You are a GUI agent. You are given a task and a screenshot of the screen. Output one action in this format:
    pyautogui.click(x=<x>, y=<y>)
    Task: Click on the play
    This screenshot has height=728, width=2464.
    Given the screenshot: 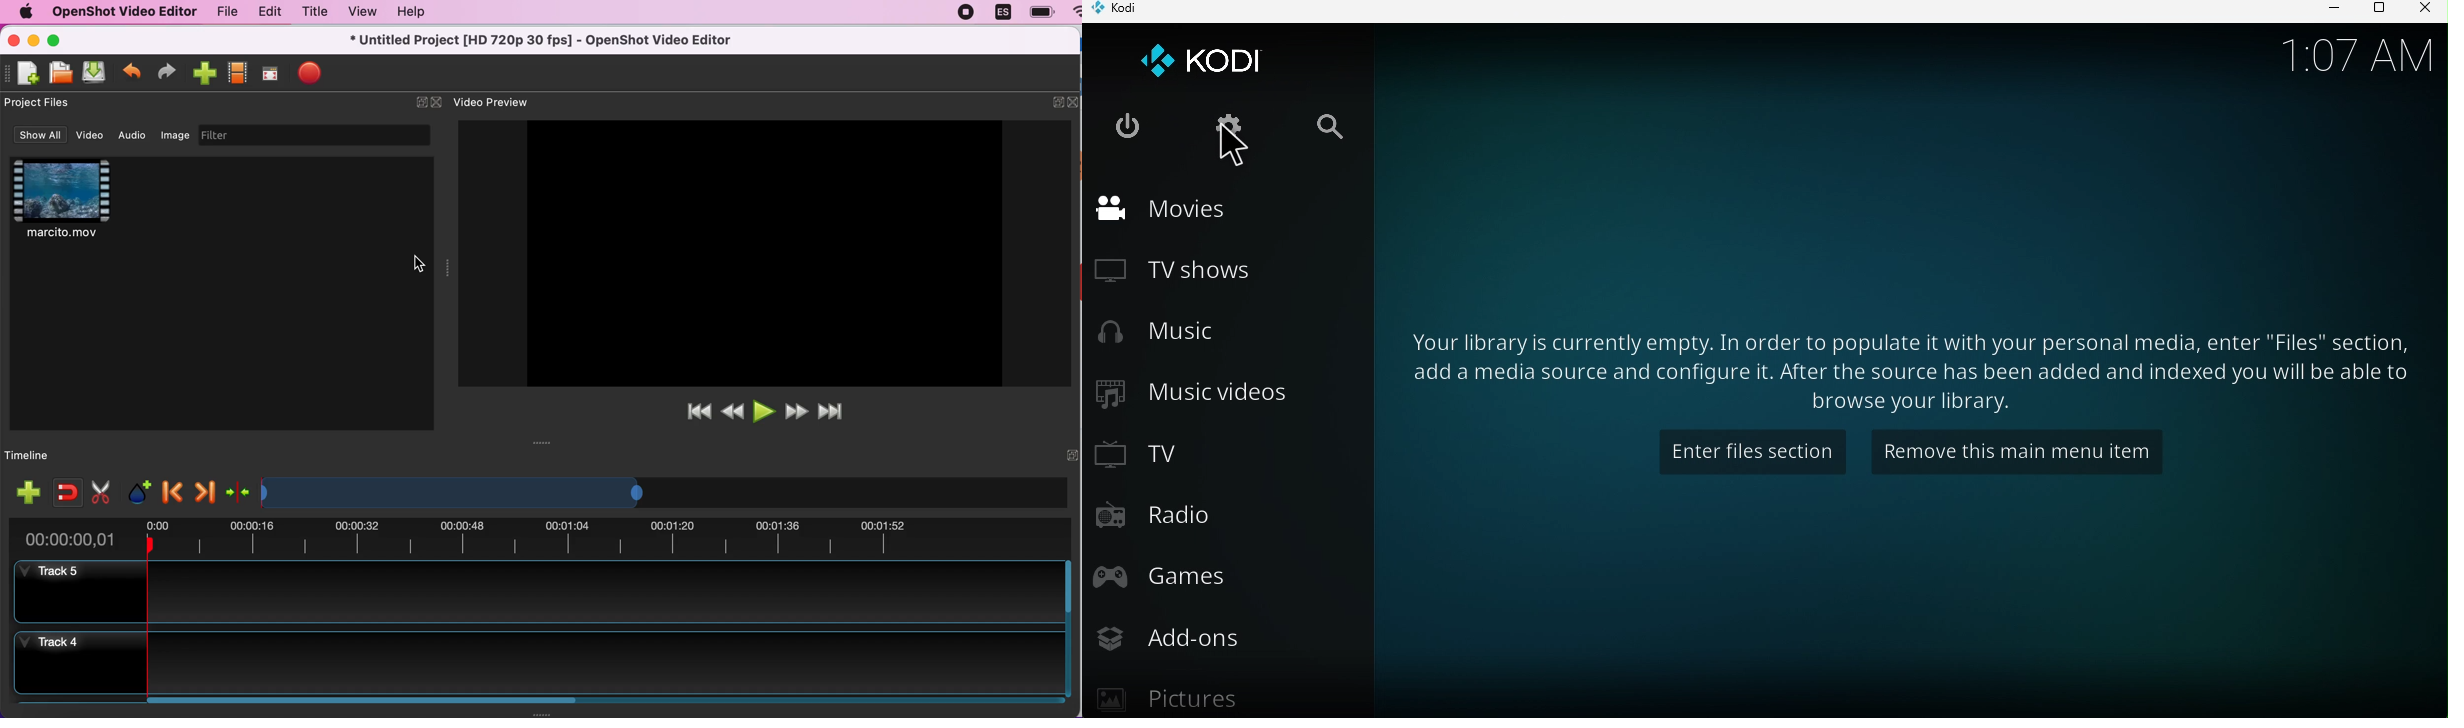 What is the action you would take?
    pyautogui.click(x=764, y=410)
    